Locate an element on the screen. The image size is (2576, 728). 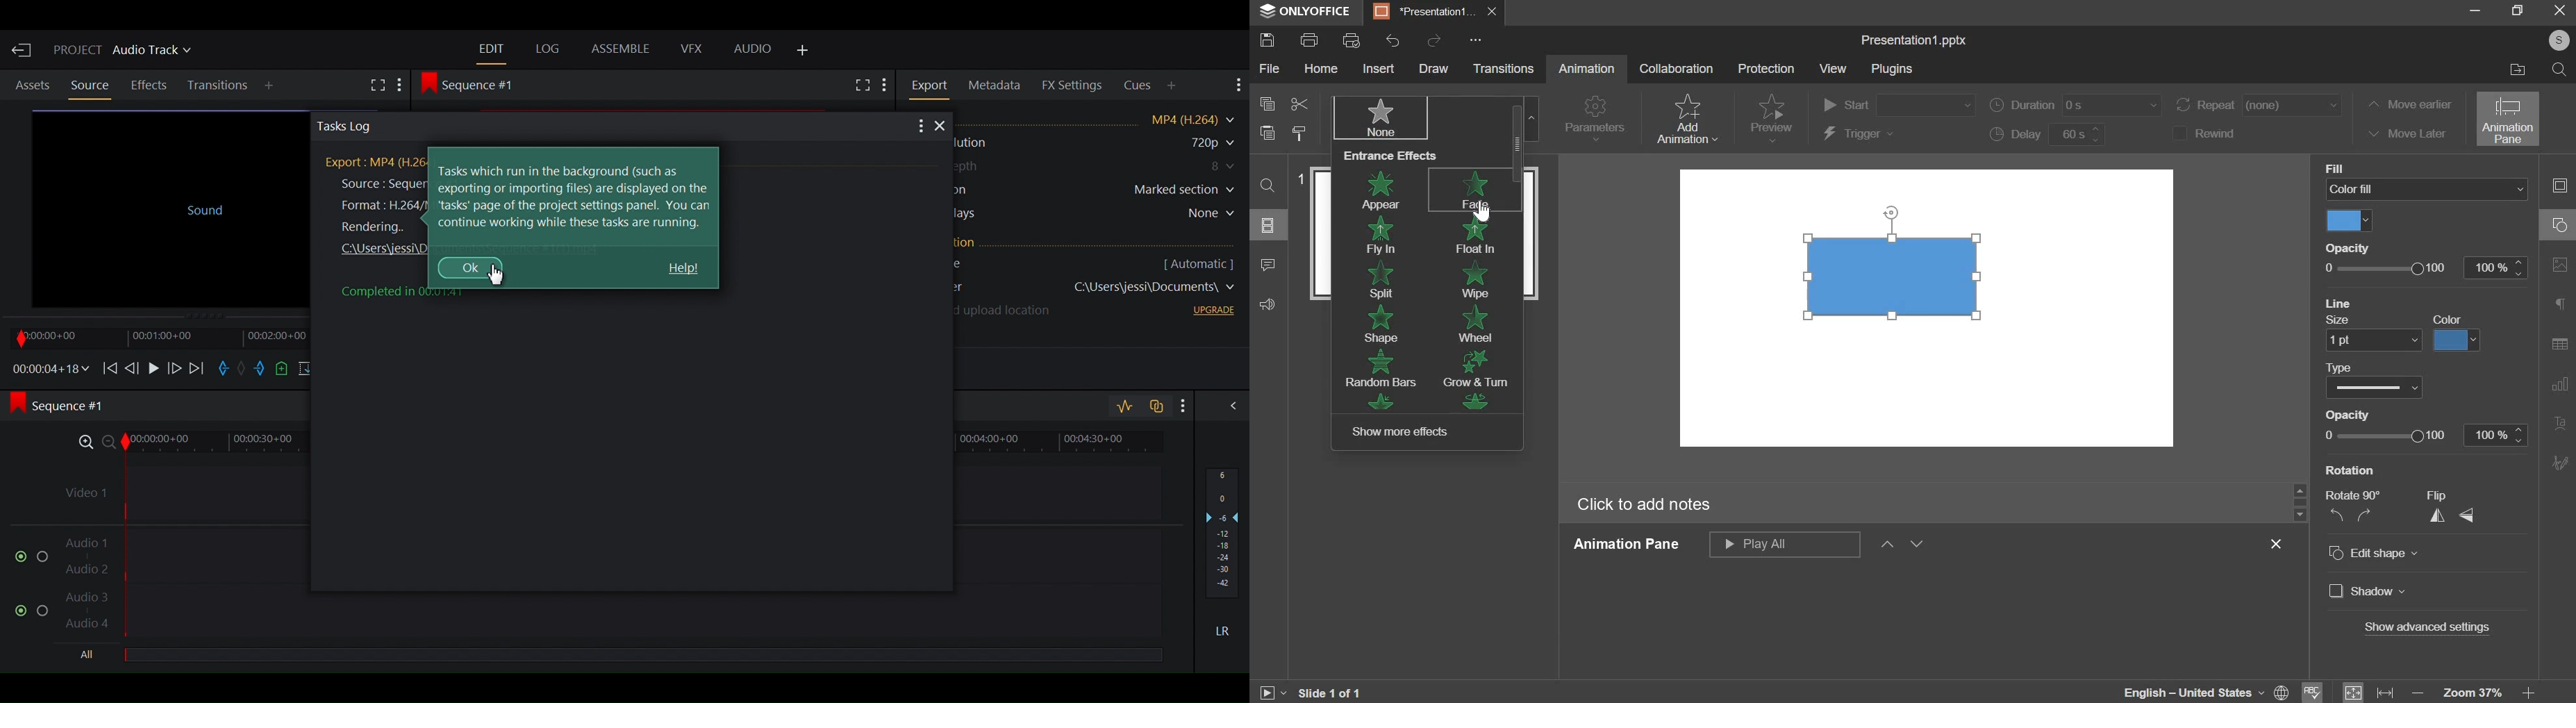
Region is located at coordinates (1098, 191).